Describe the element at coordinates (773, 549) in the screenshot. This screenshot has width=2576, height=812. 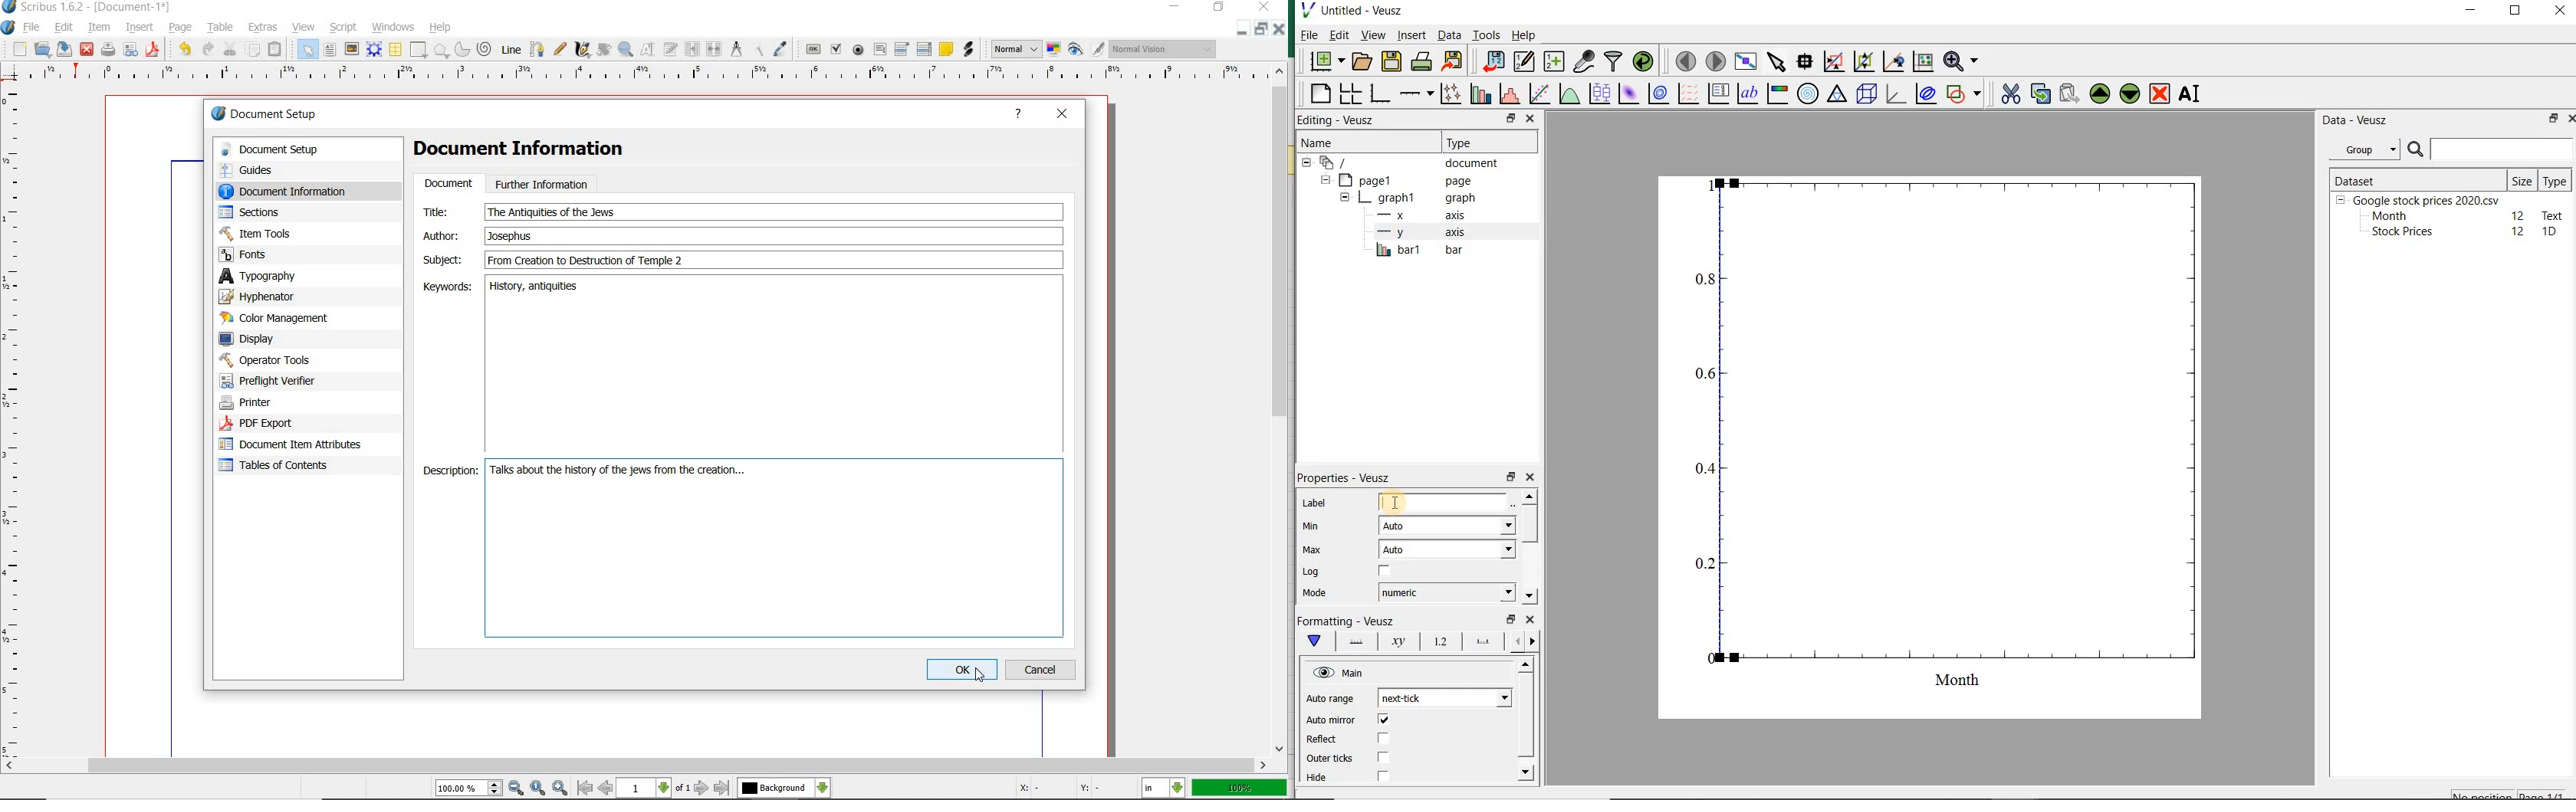
I see `: | Talks about the history of the jews from the creation...` at that location.